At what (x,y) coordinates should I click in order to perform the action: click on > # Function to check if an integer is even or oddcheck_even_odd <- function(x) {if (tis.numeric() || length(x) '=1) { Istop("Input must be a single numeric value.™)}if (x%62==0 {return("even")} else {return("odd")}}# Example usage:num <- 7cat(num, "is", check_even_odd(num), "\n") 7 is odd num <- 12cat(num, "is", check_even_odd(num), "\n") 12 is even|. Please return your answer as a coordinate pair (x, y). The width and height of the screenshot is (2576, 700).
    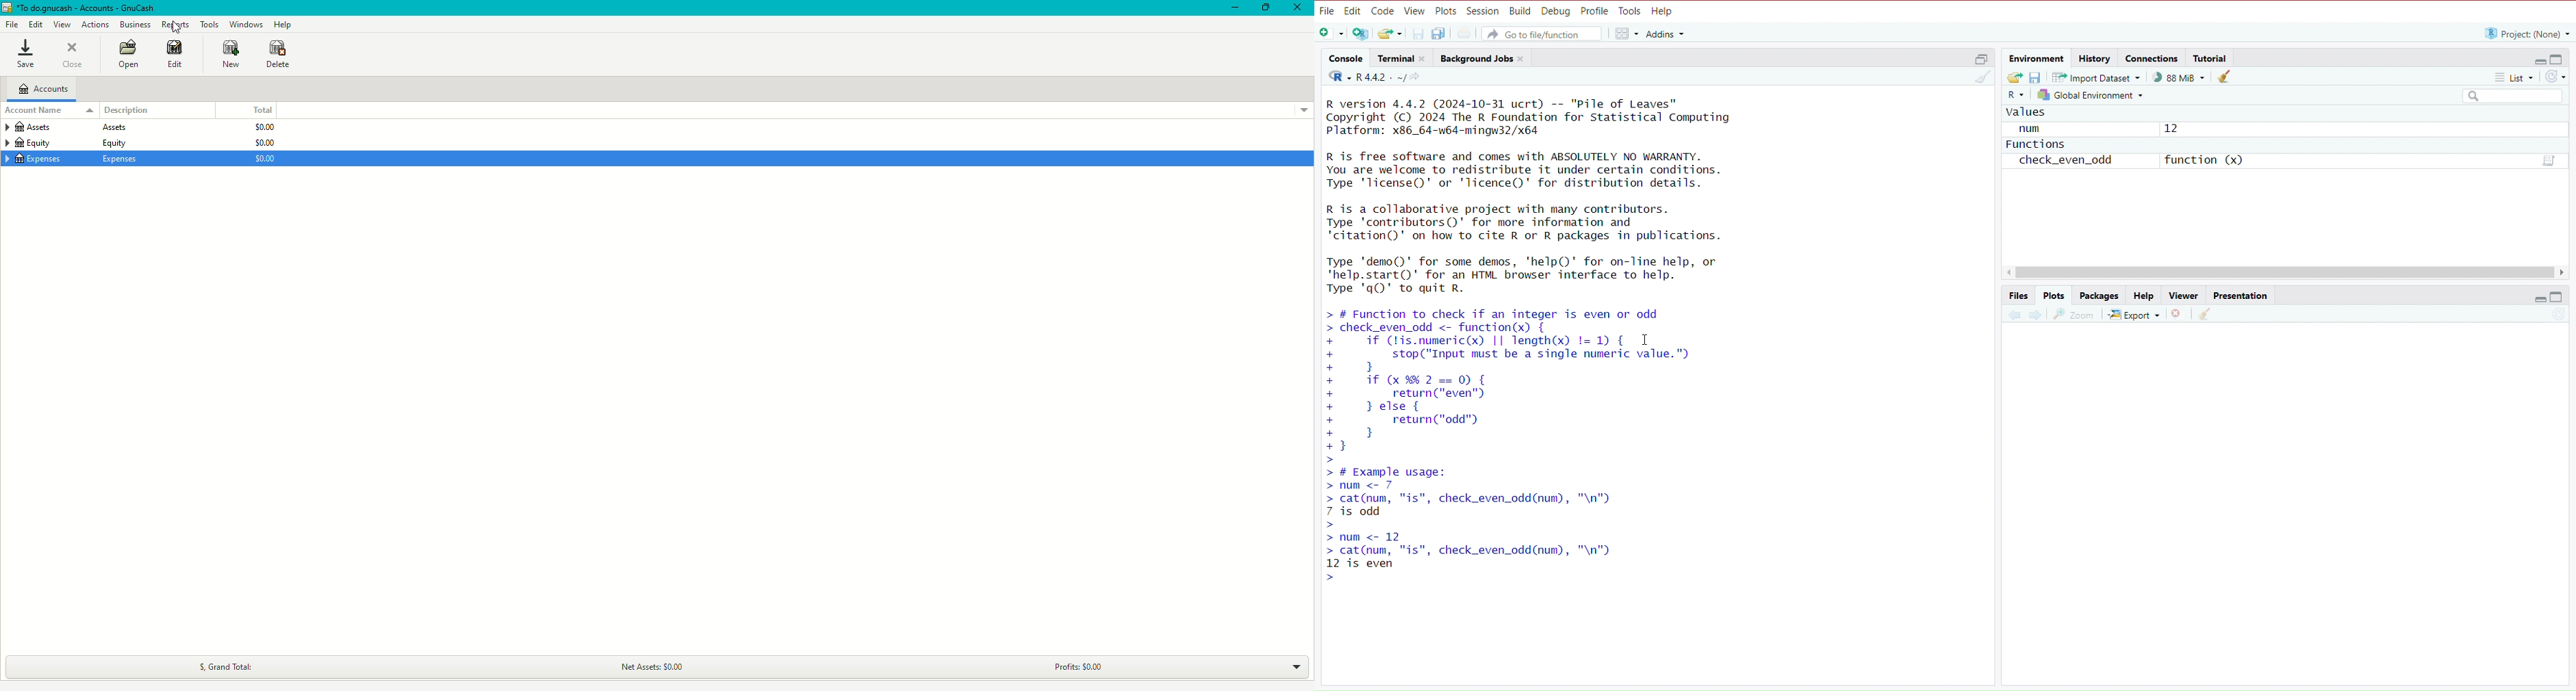
    Looking at the image, I should click on (1535, 445).